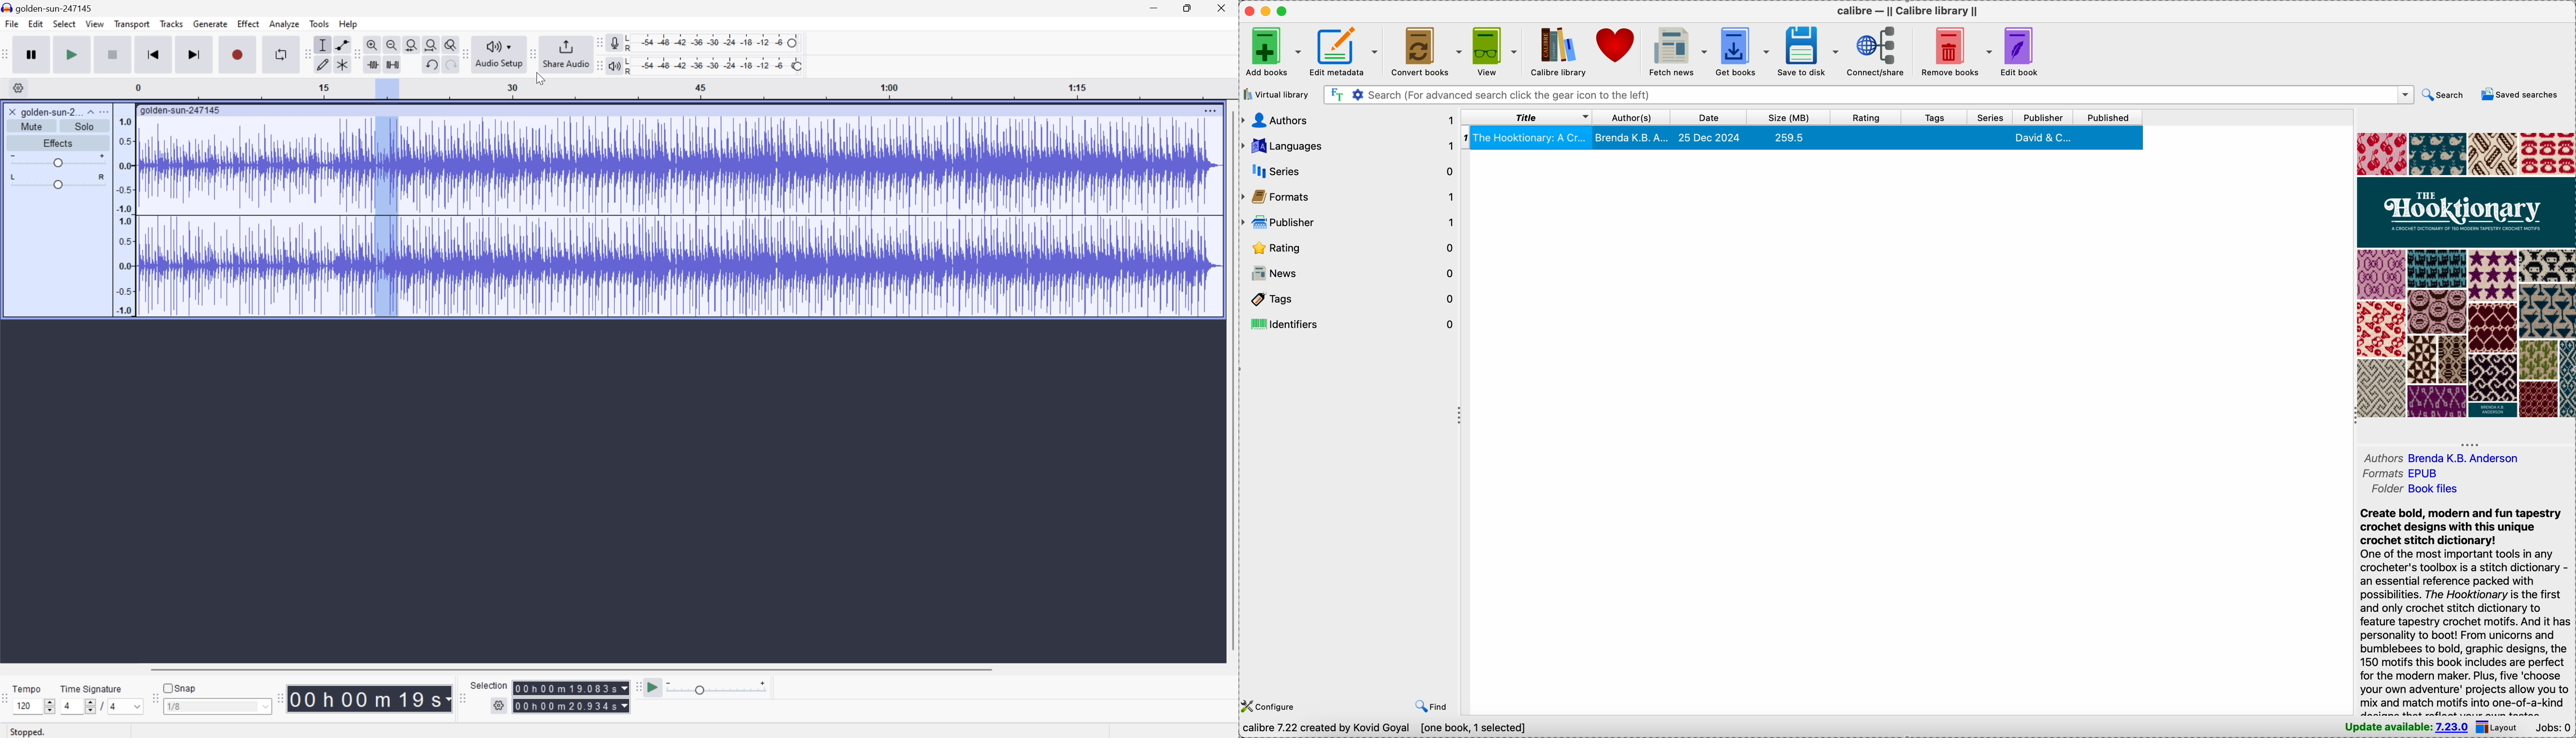 The height and width of the screenshot is (756, 2576). I want to click on Recording level: 62%, so click(715, 42).